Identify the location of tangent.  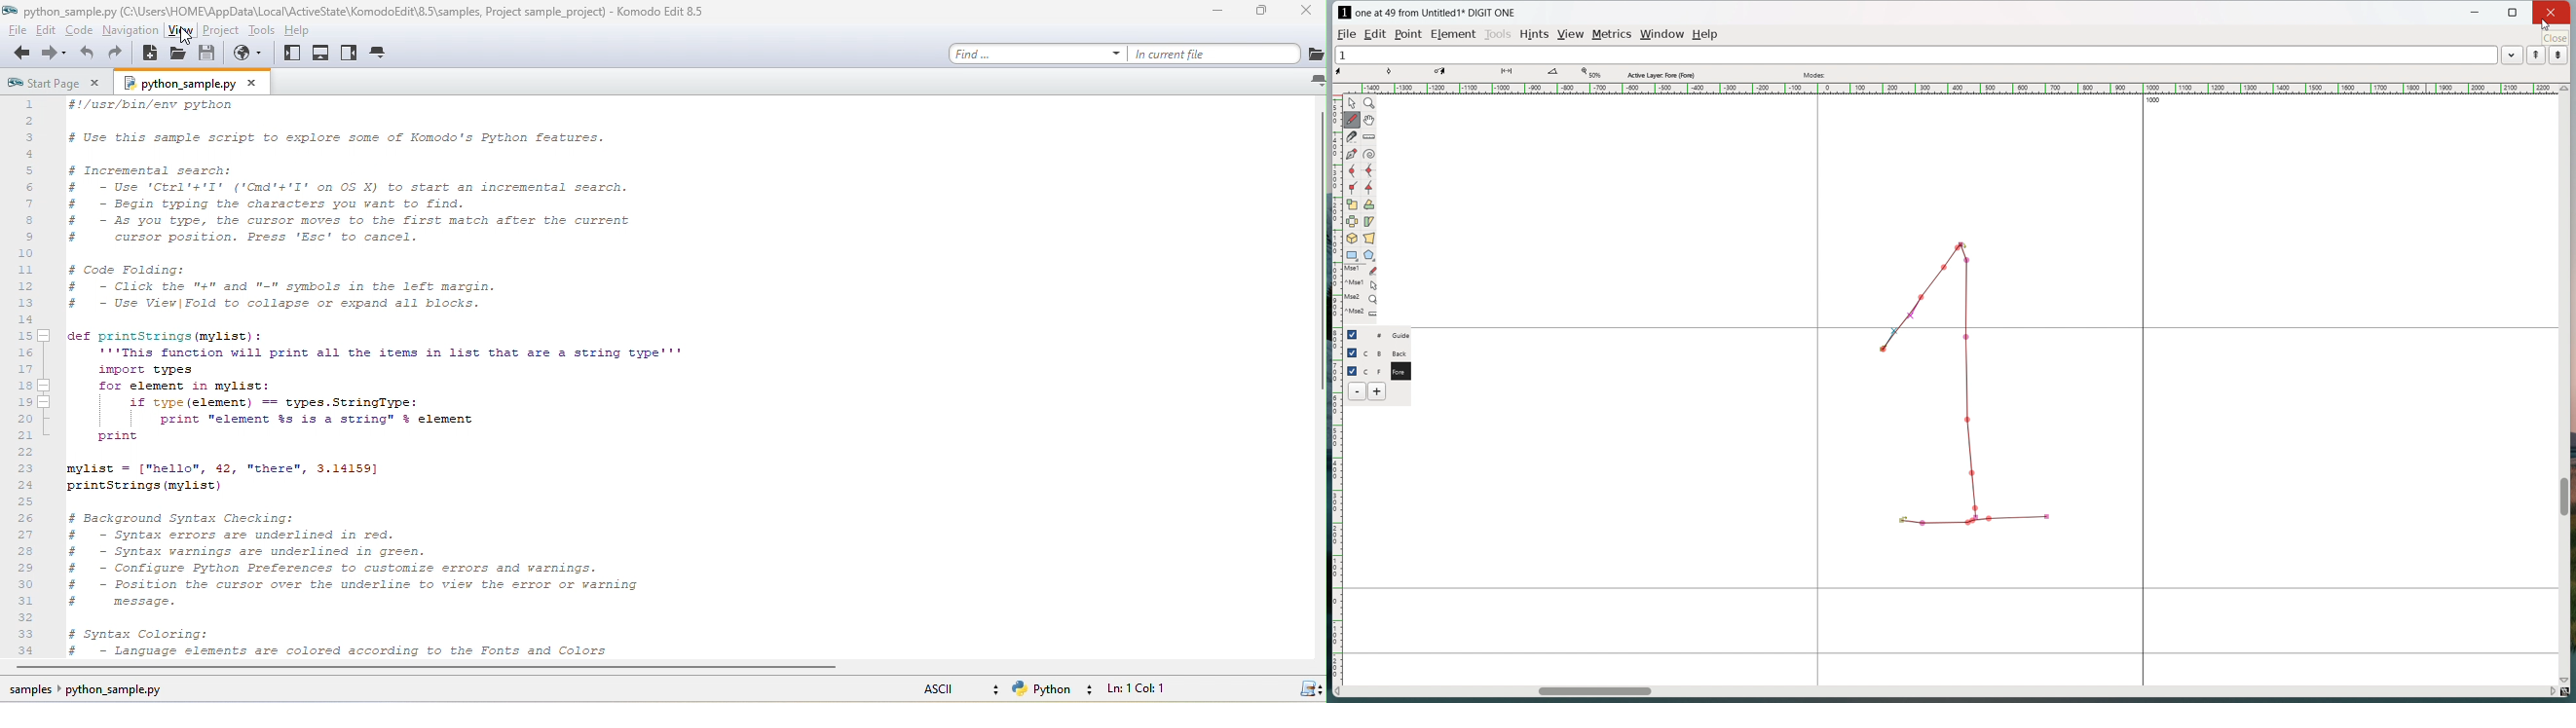
(1403, 72).